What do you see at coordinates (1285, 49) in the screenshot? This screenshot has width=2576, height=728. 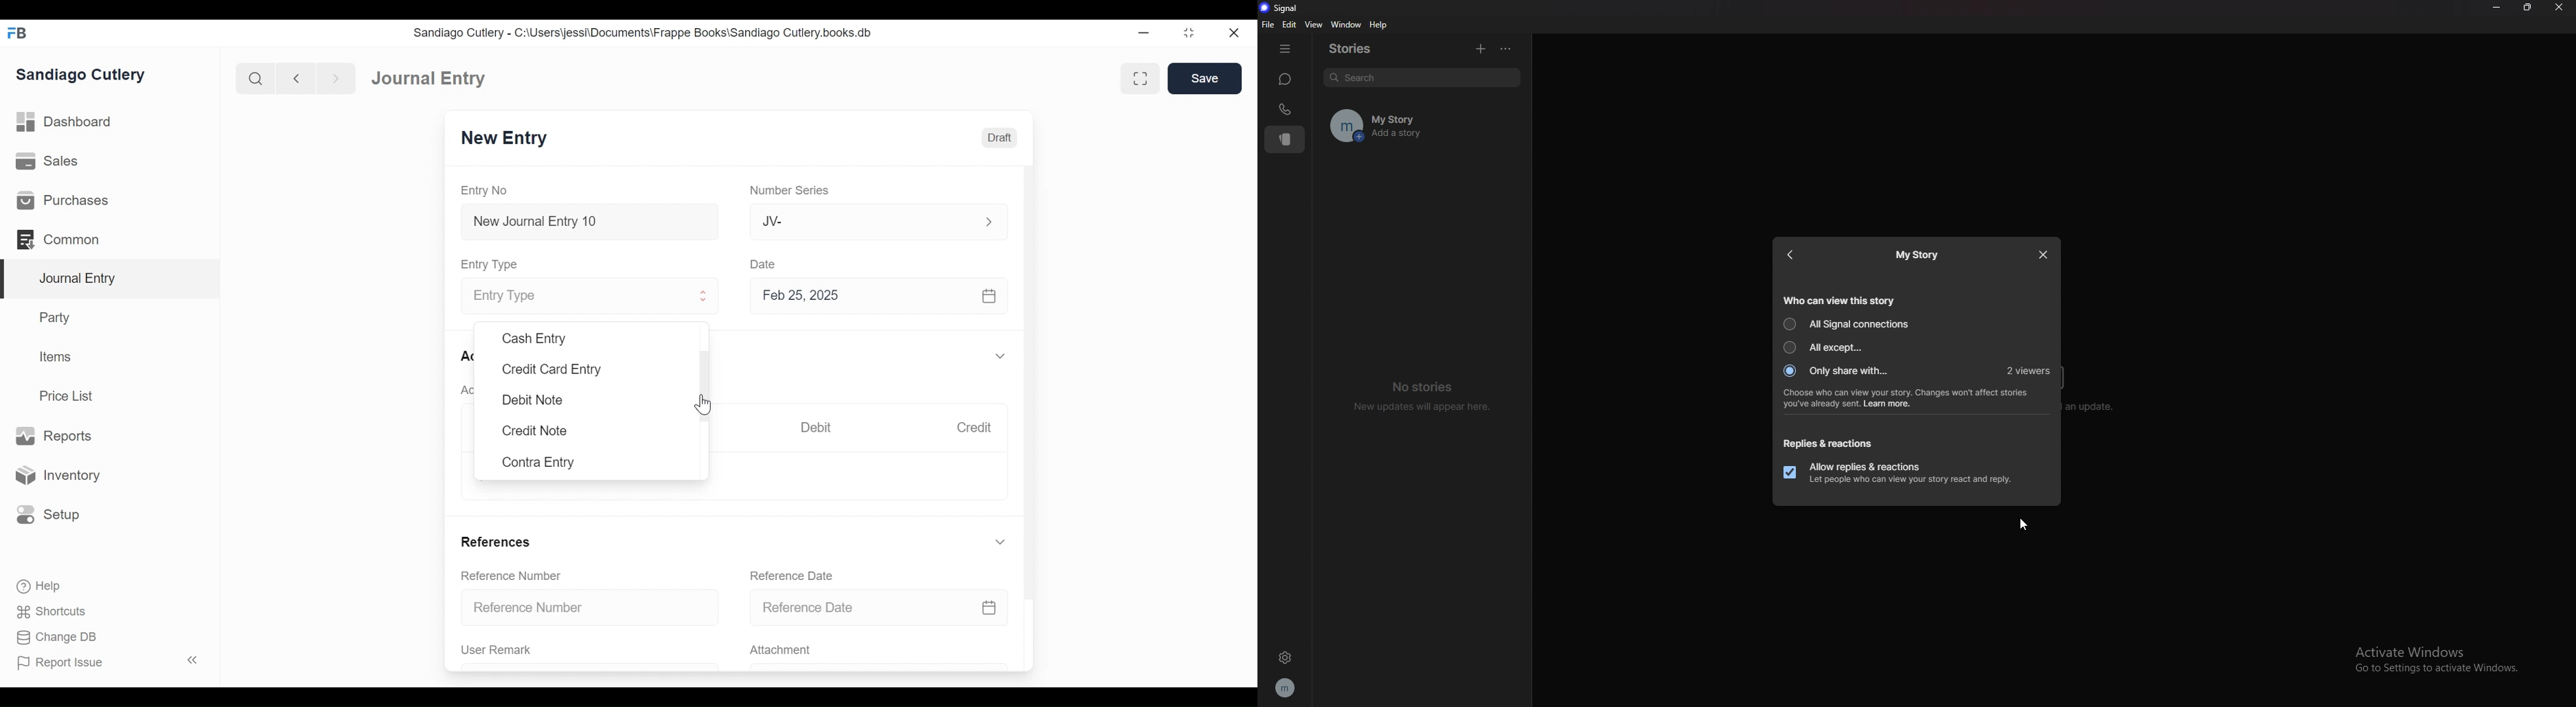 I see `hide tab` at bounding box center [1285, 49].